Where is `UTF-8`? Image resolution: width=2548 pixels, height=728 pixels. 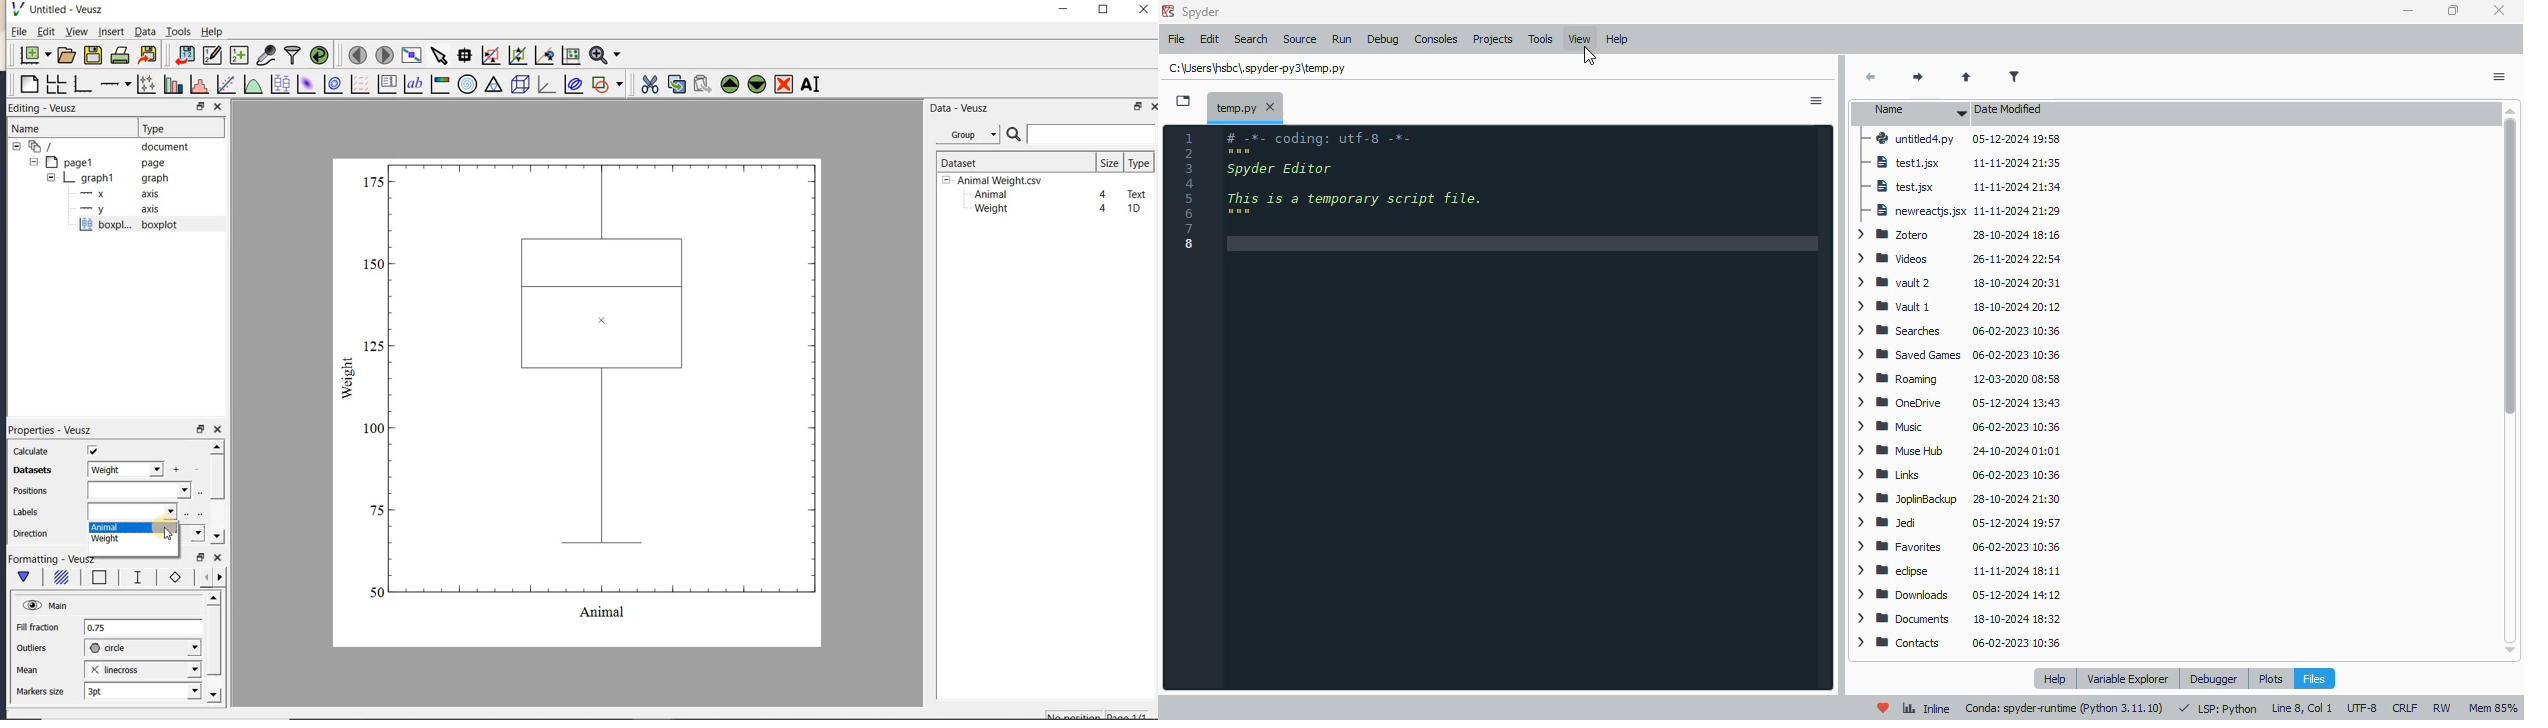 UTF-8 is located at coordinates (2362, 708).